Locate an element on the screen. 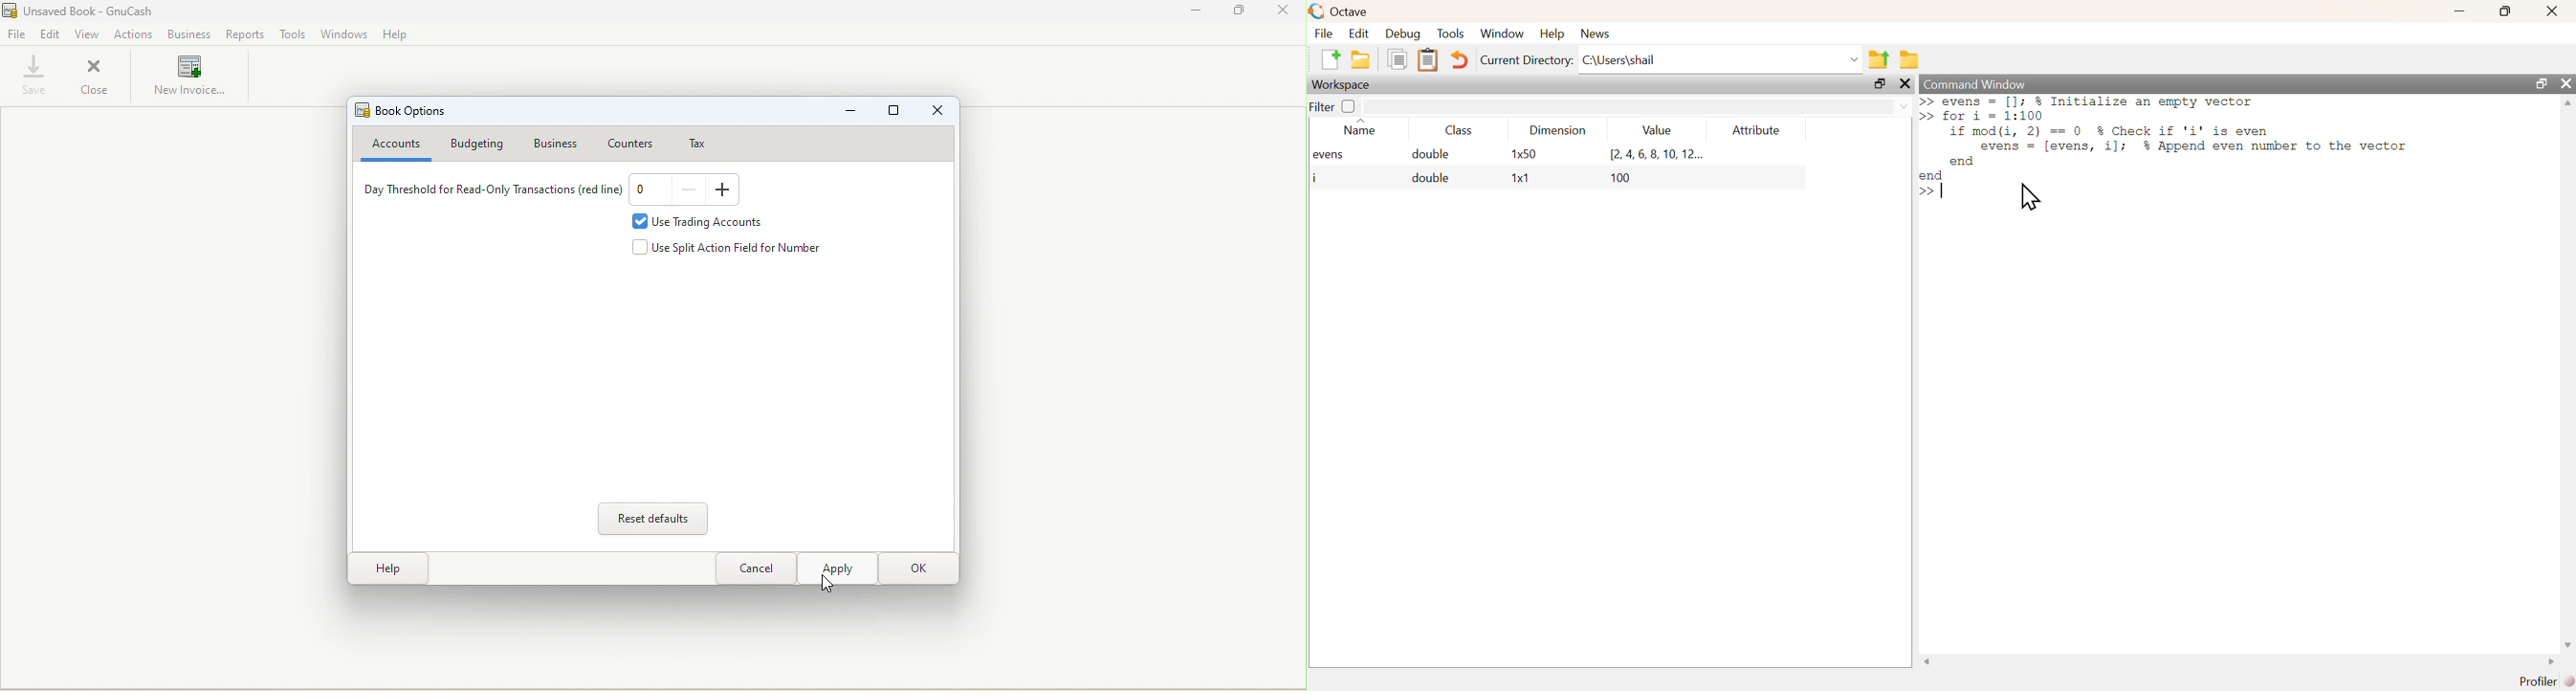  close is located at coordinates (2568, 83).